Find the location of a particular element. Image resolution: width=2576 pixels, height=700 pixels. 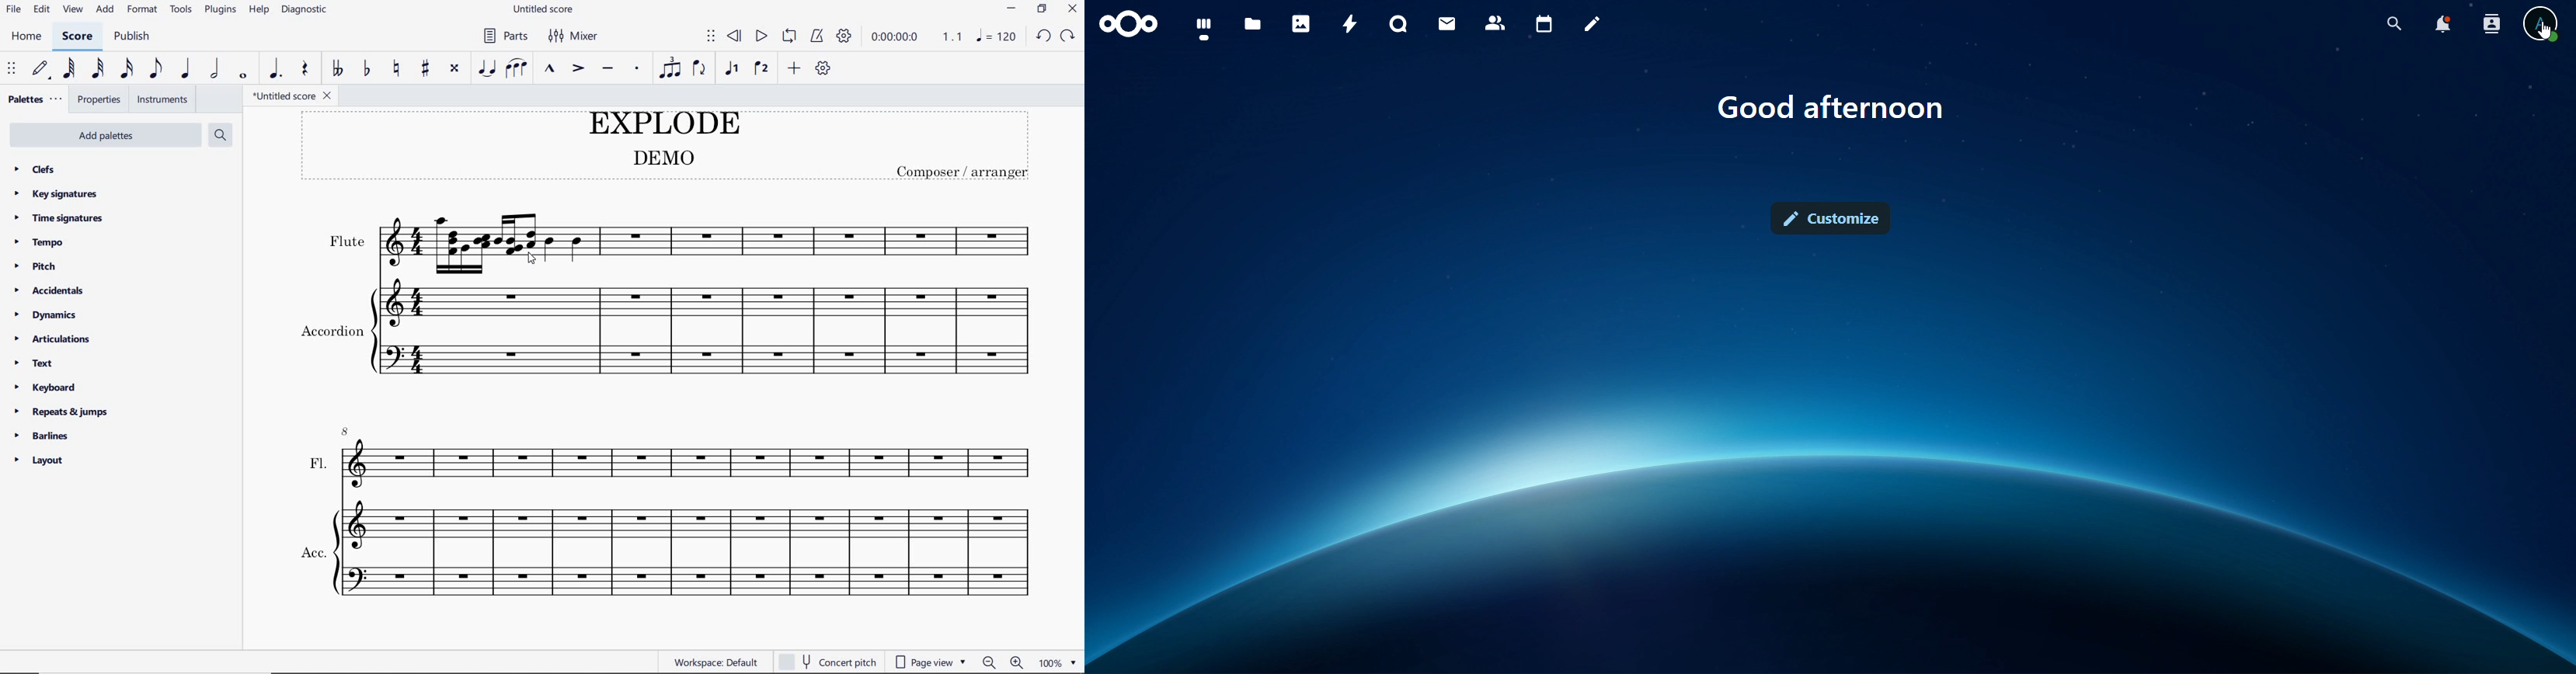

search palettes is located at coordinates (220, 136).